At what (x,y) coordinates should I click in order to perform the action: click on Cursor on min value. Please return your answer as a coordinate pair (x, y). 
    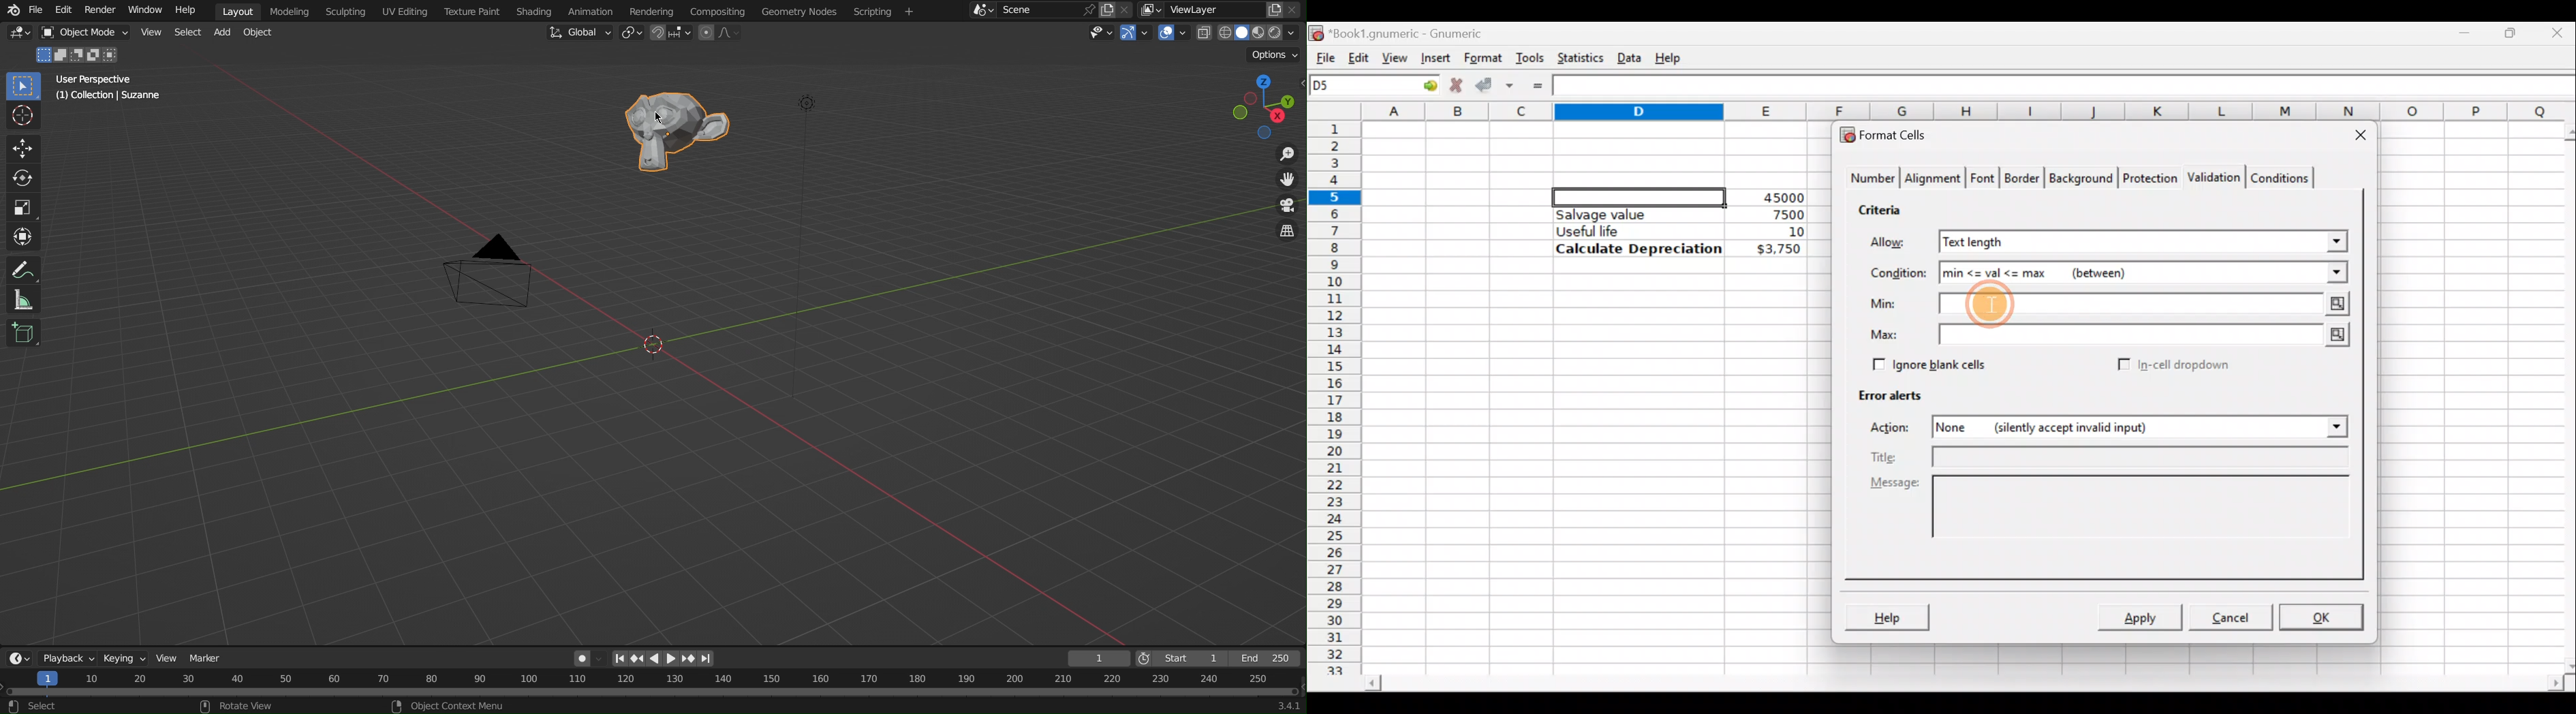
    Looking at the image, I should click on (1993, 305).